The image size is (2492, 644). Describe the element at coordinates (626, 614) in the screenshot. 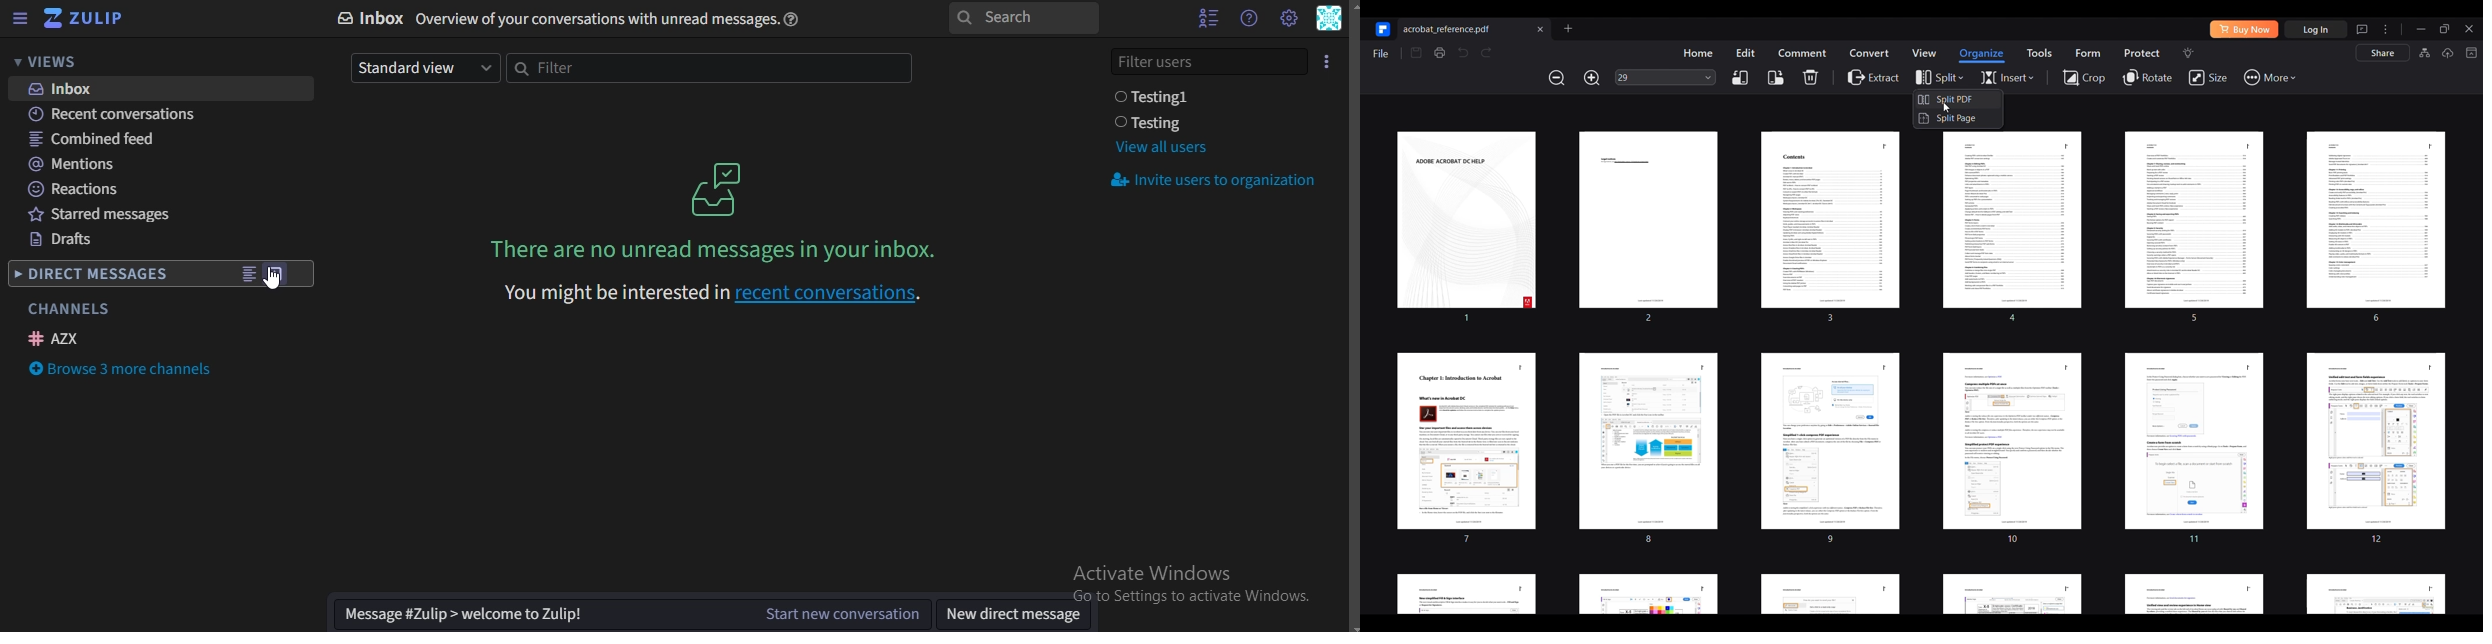

I see `start new conversation` at that location.